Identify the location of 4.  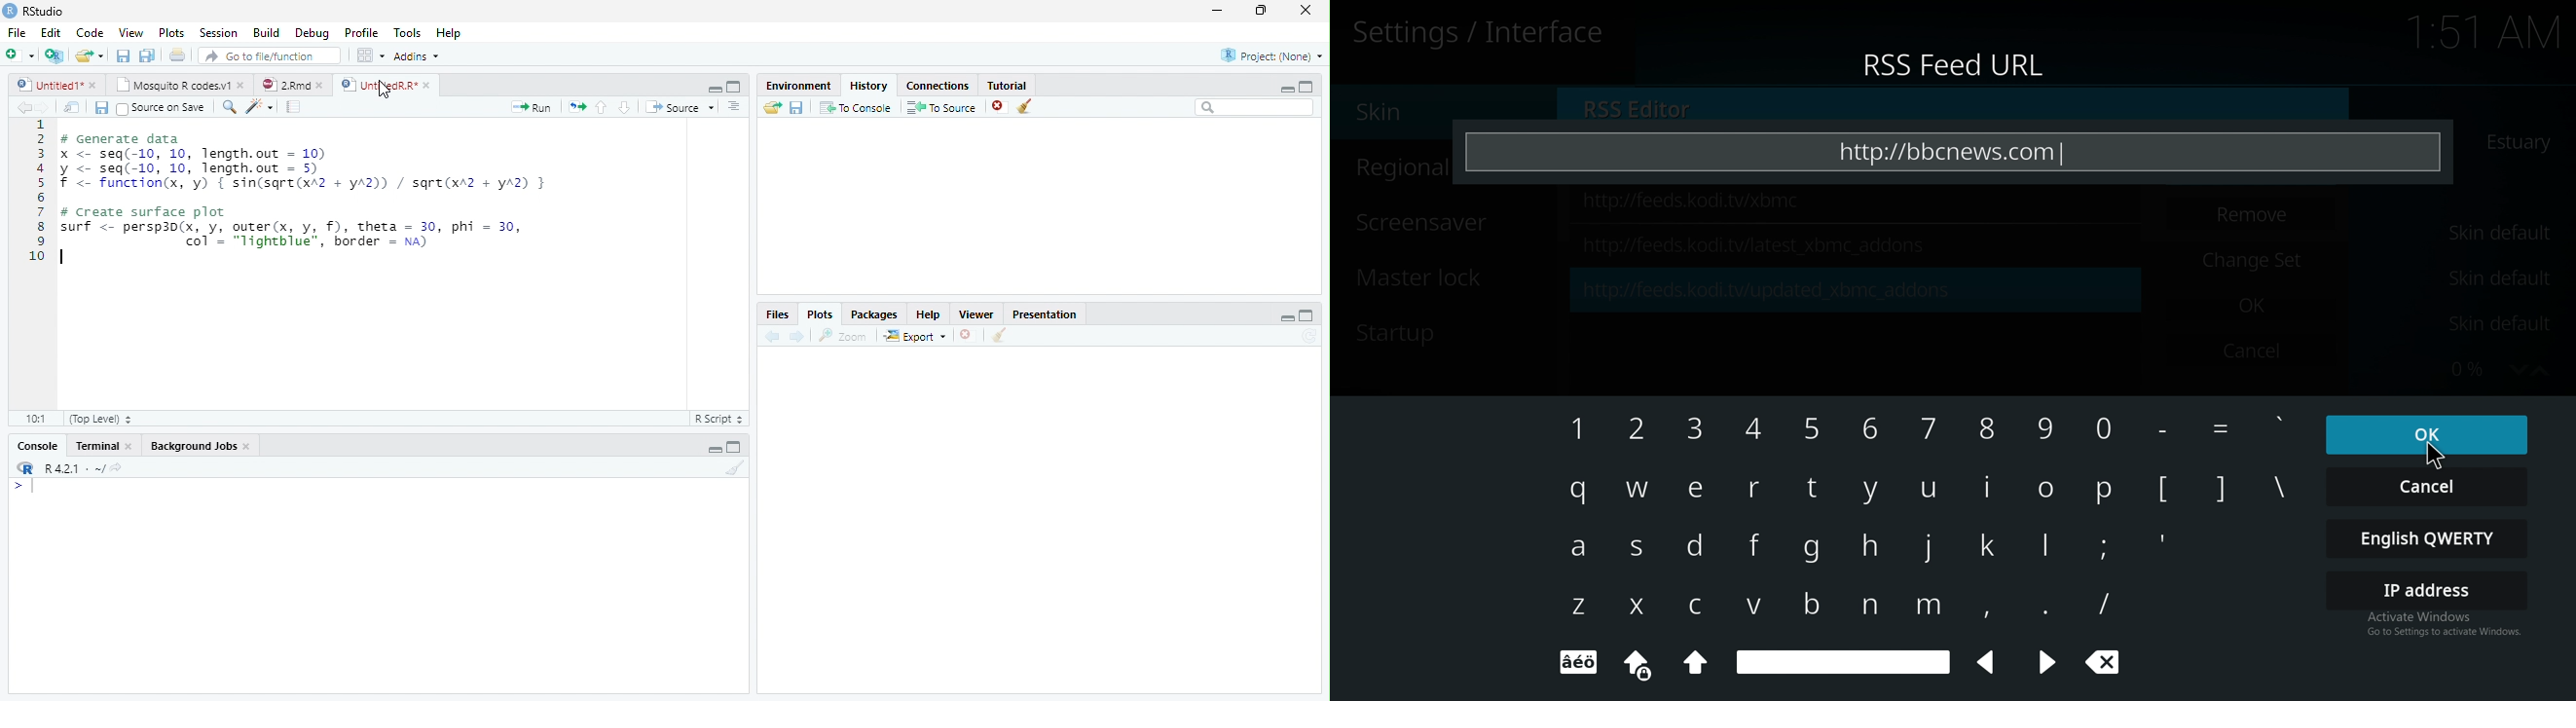
(1761, 431).